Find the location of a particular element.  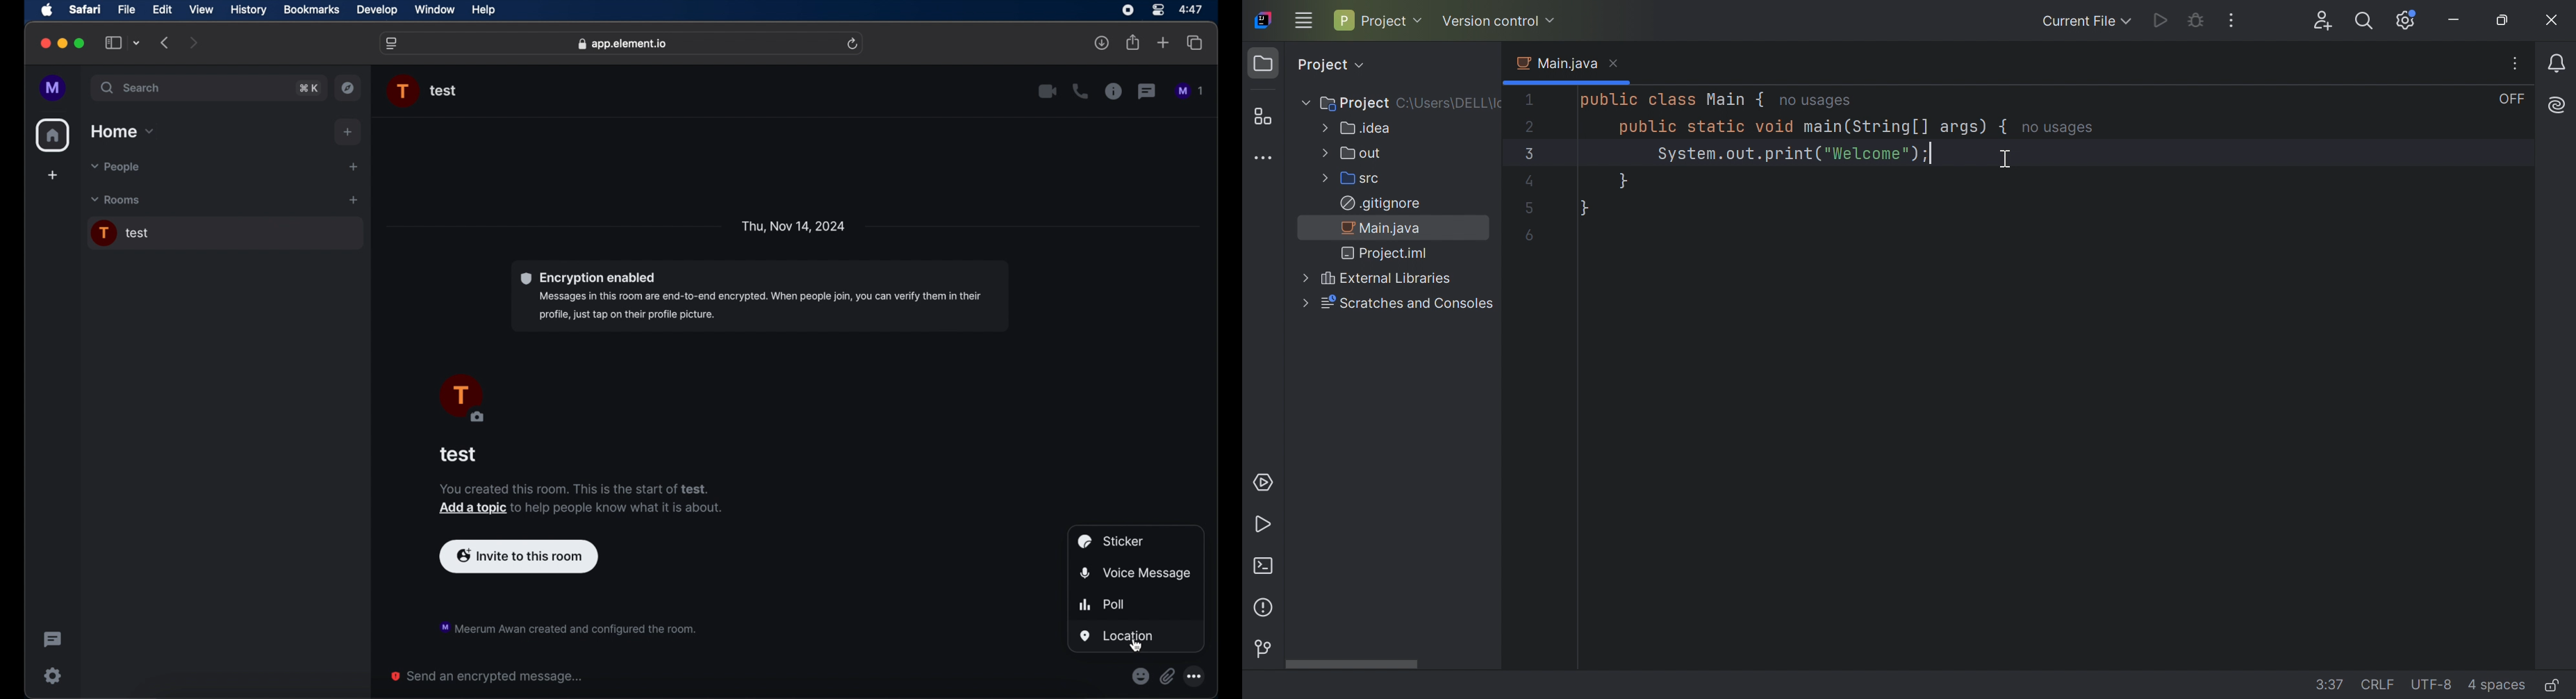

poll is located at coordinates (1101, 605).